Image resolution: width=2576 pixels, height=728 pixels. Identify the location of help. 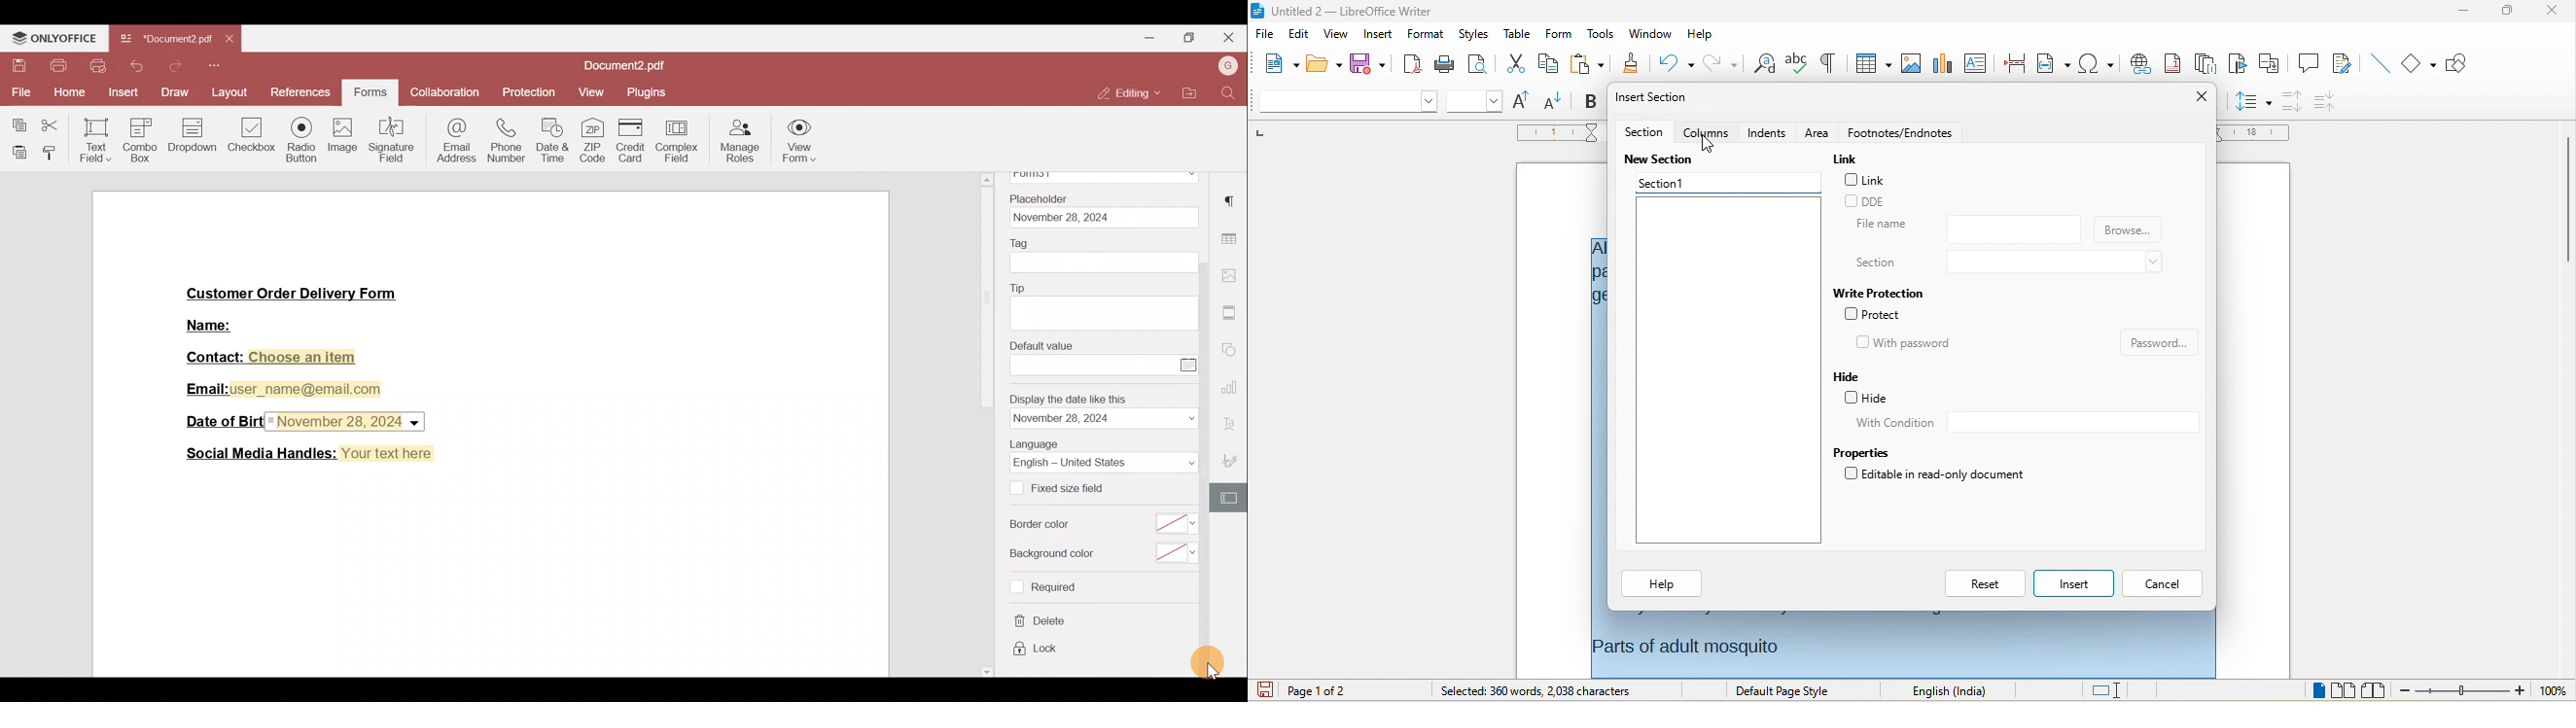
(1663, 584).